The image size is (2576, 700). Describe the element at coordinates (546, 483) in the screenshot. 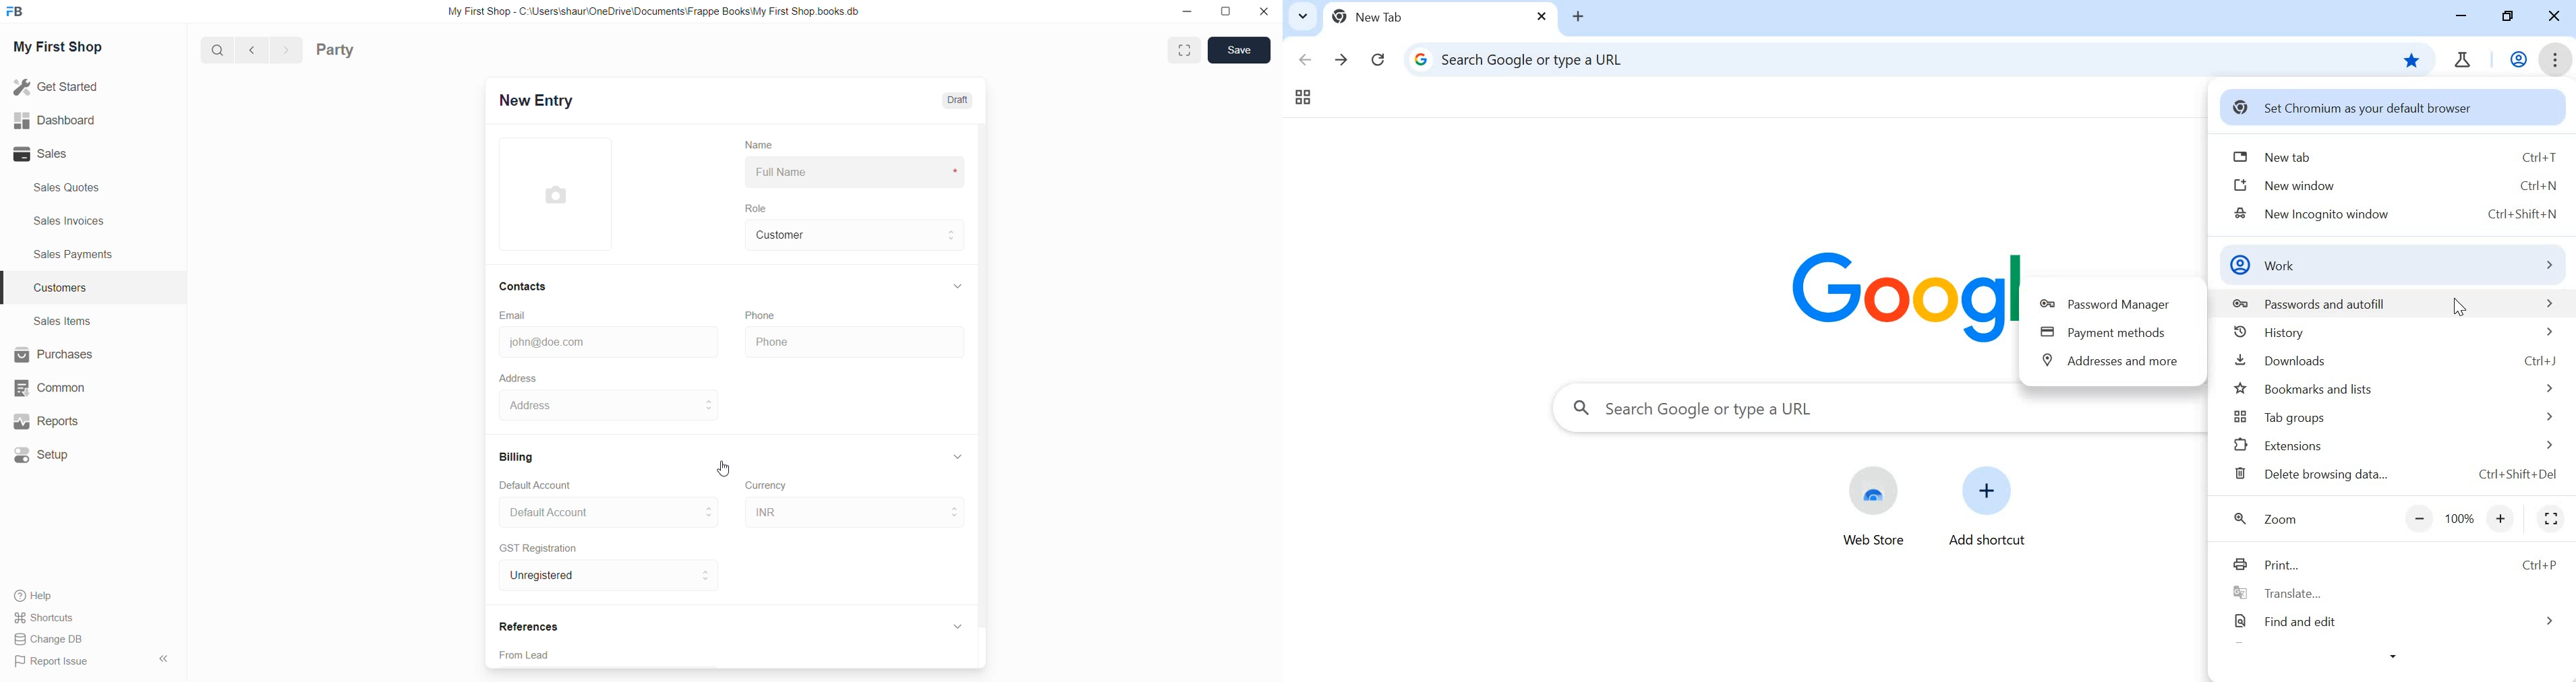

I see `Default Account` at that location.